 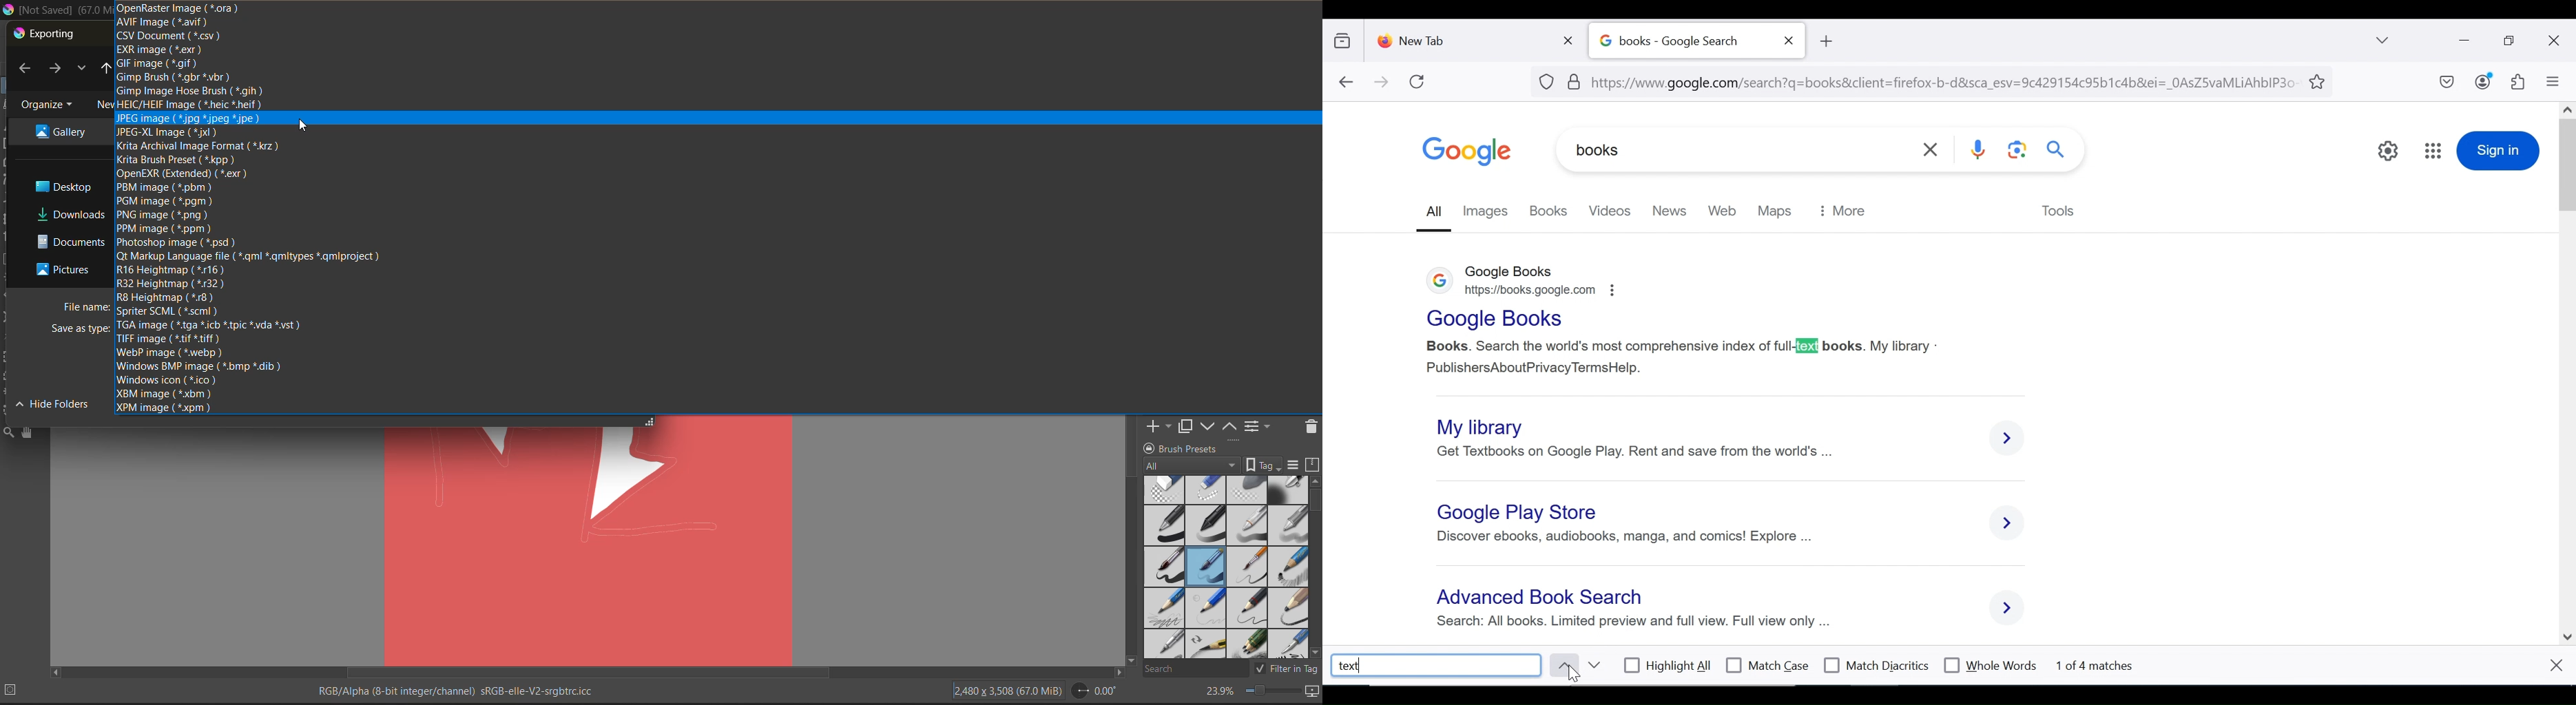 I want to click on horizontal scroll bar, so click(x=1314, y=502).